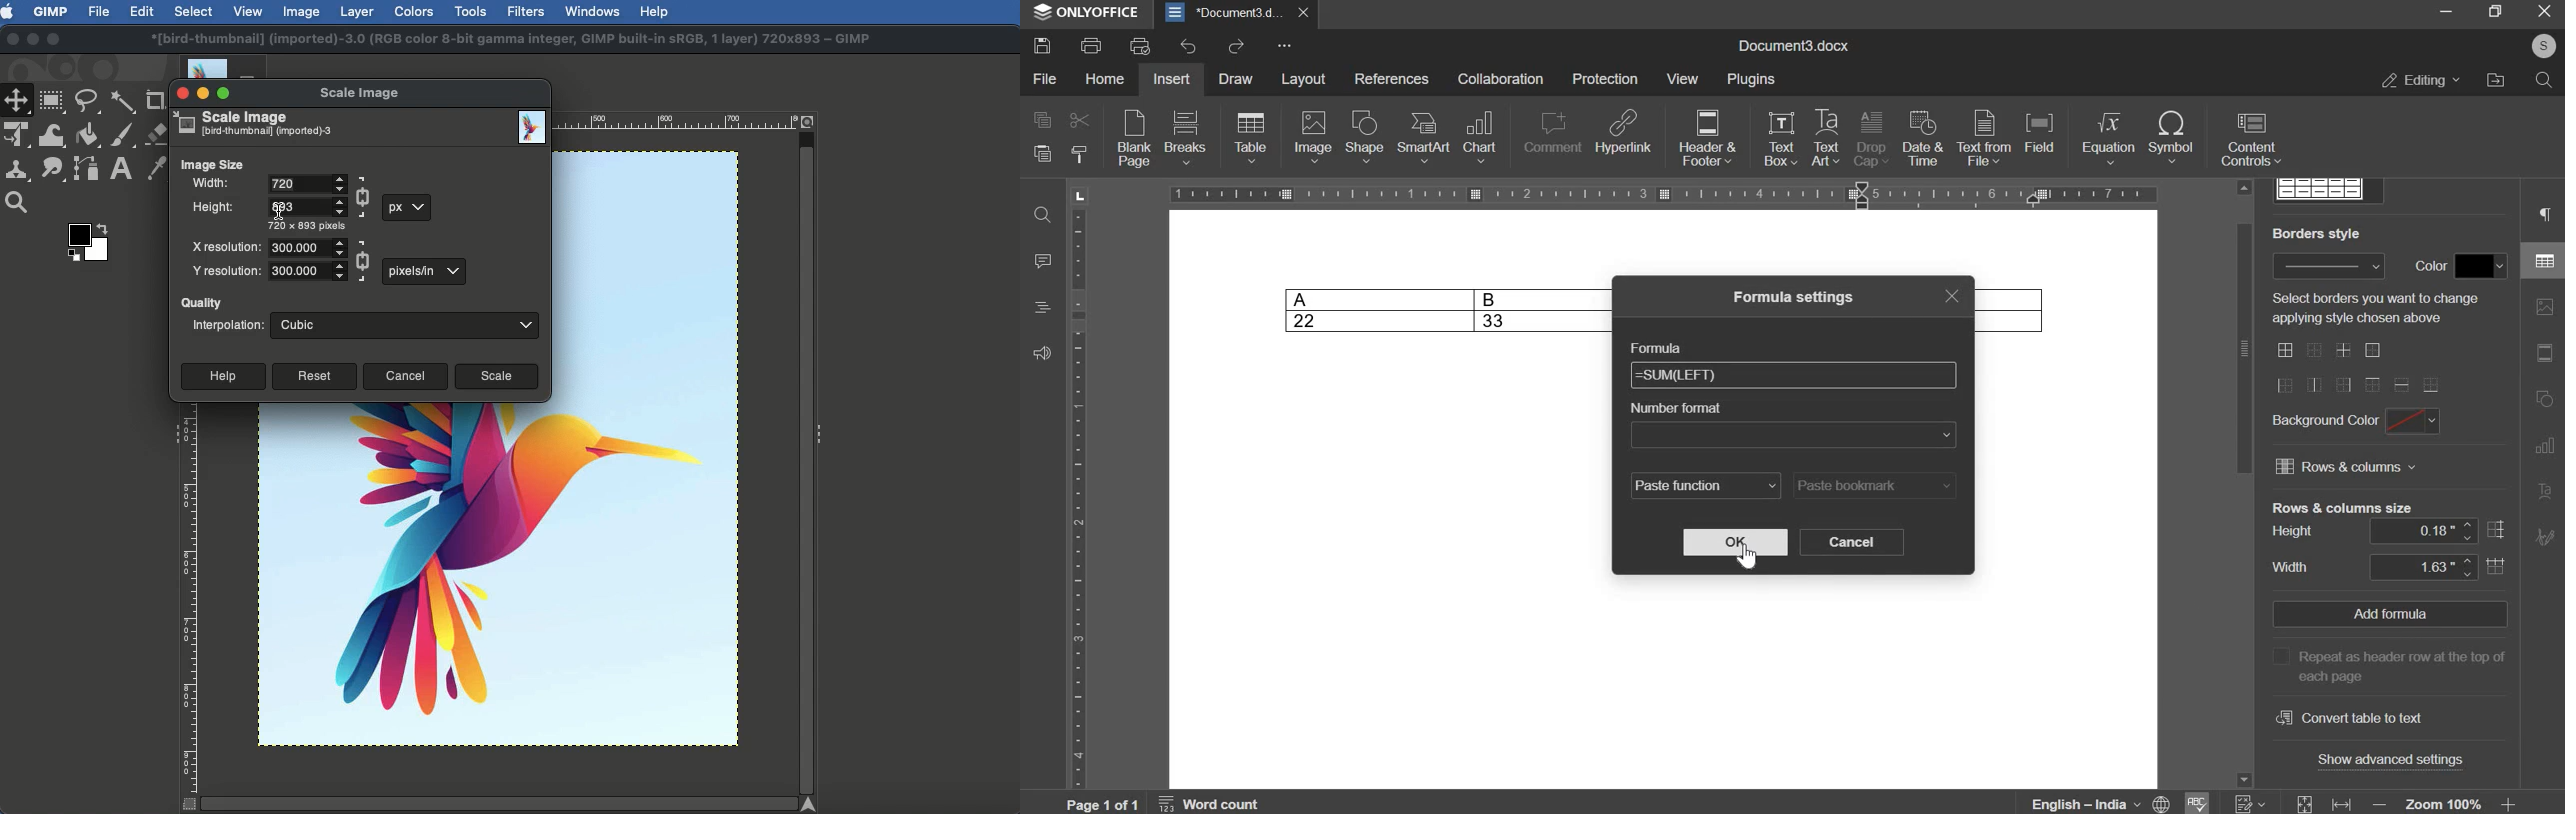  I want to click on paragraph settings, so click(2547, 214).